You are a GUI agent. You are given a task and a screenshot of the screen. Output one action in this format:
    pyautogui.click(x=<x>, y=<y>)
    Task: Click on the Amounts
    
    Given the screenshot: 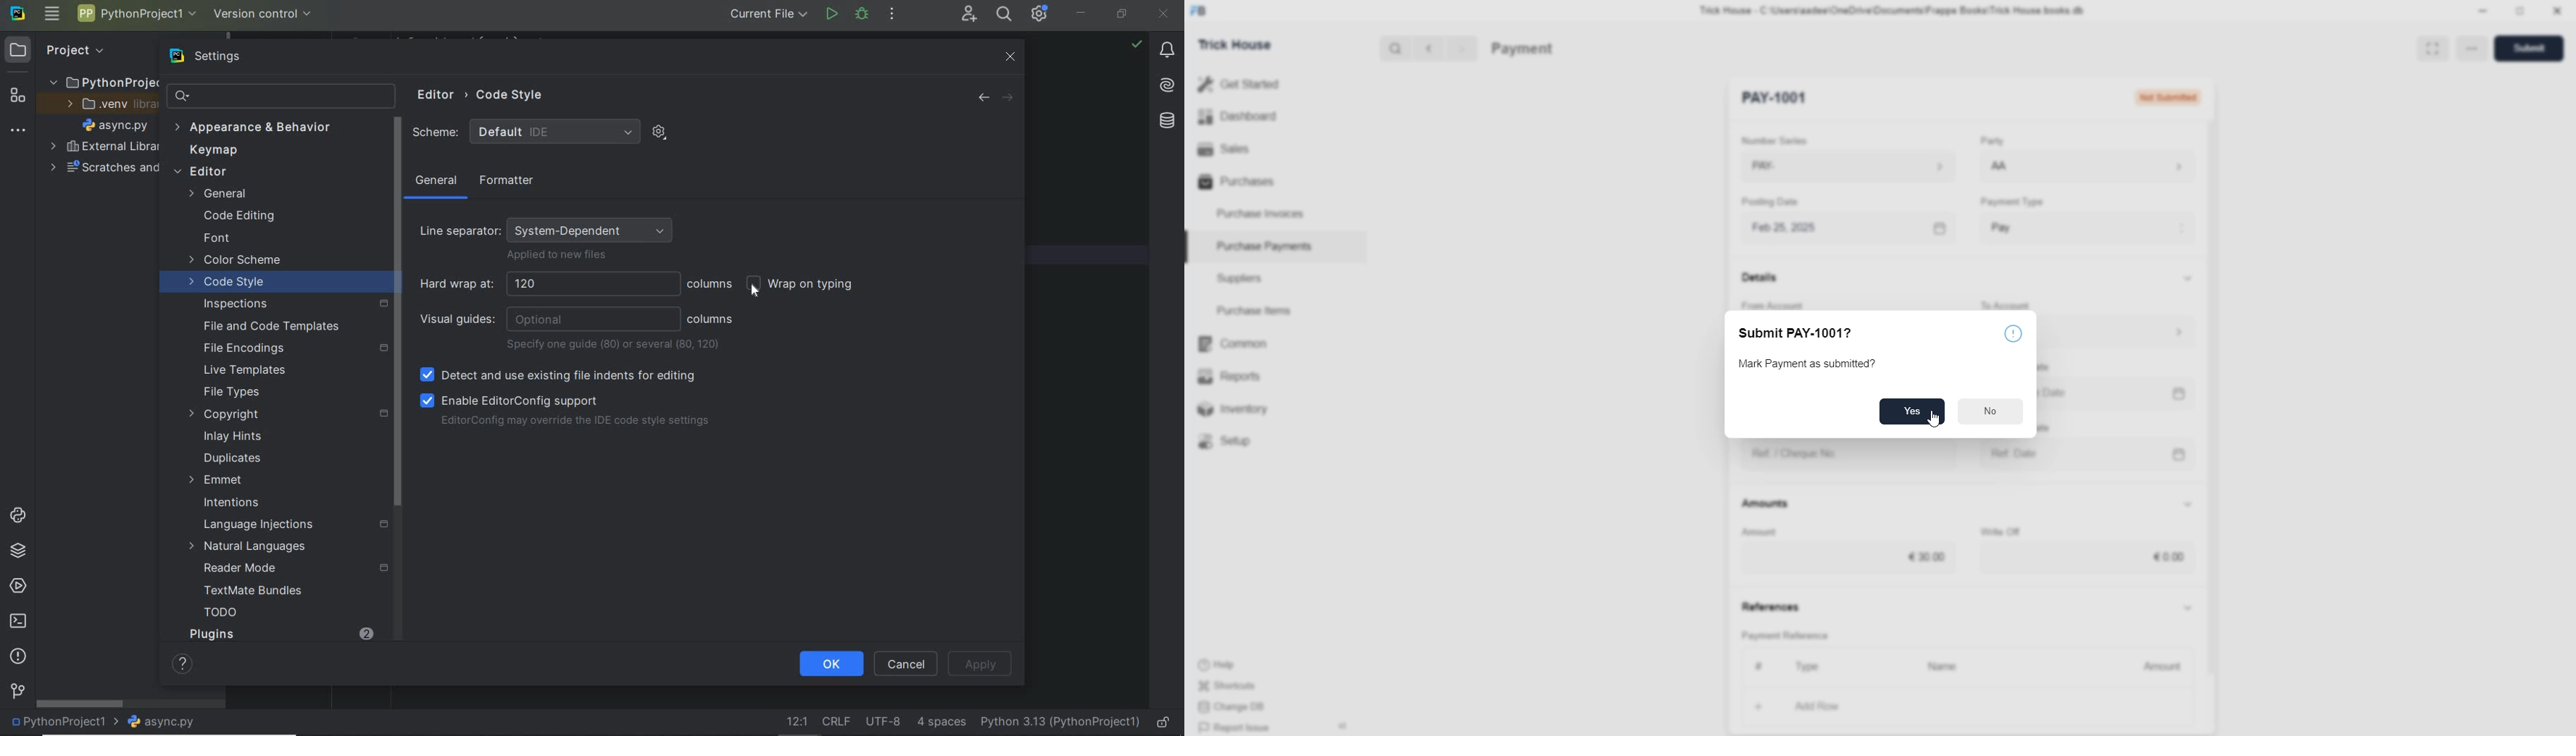 What is the action you would take?
    pyautogui.click(x=1774, y=504)
    